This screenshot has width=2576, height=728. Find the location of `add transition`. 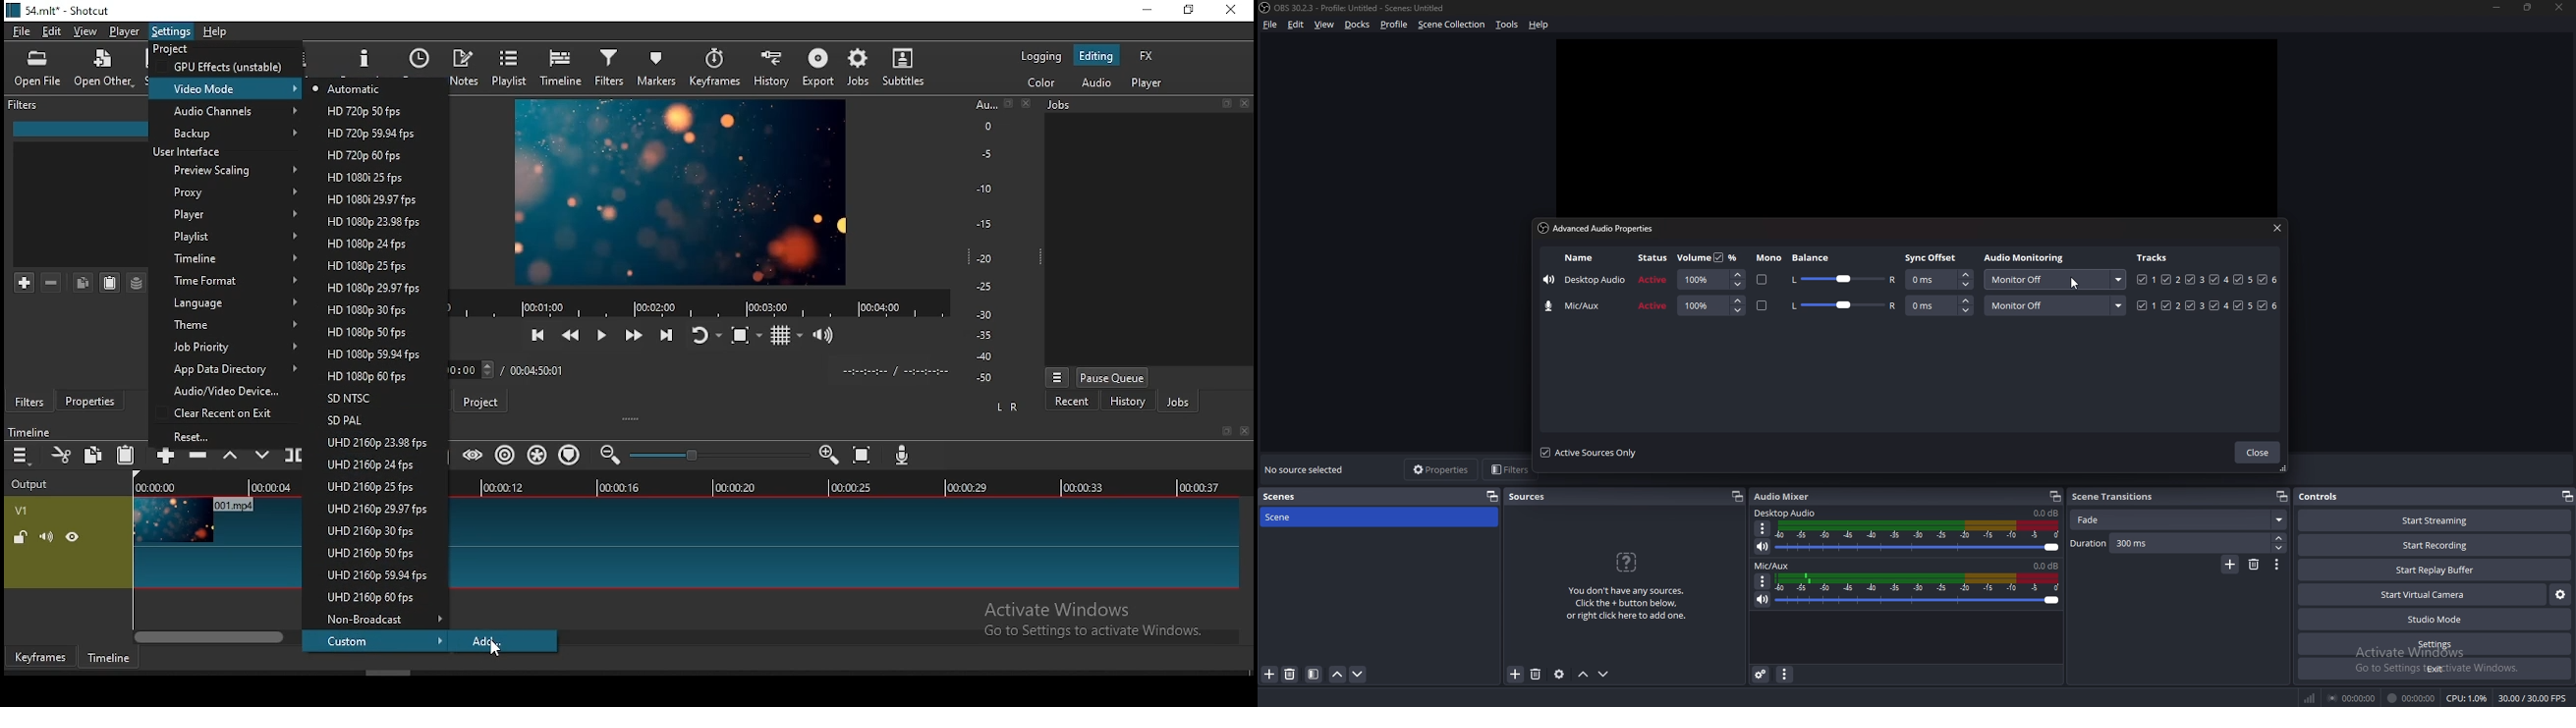

add transition is located at coordinates (2231, 564).